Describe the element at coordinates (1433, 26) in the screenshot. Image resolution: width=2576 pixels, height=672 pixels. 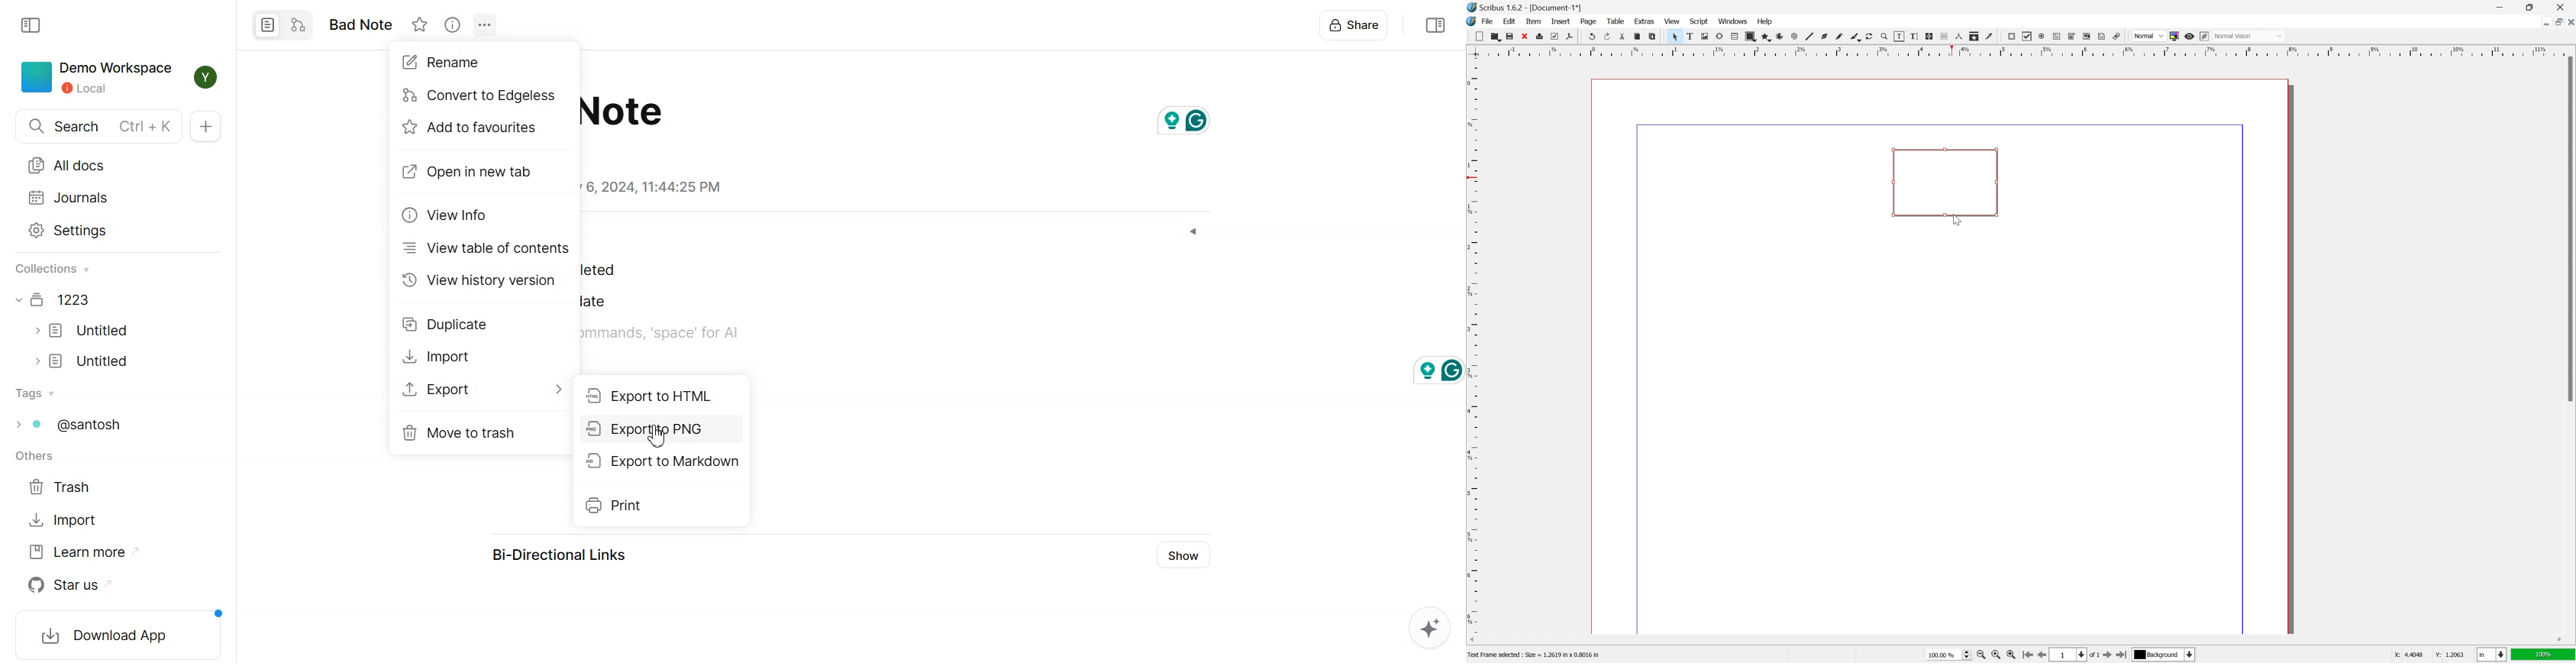
I see `Collapse sidebar` at that location.